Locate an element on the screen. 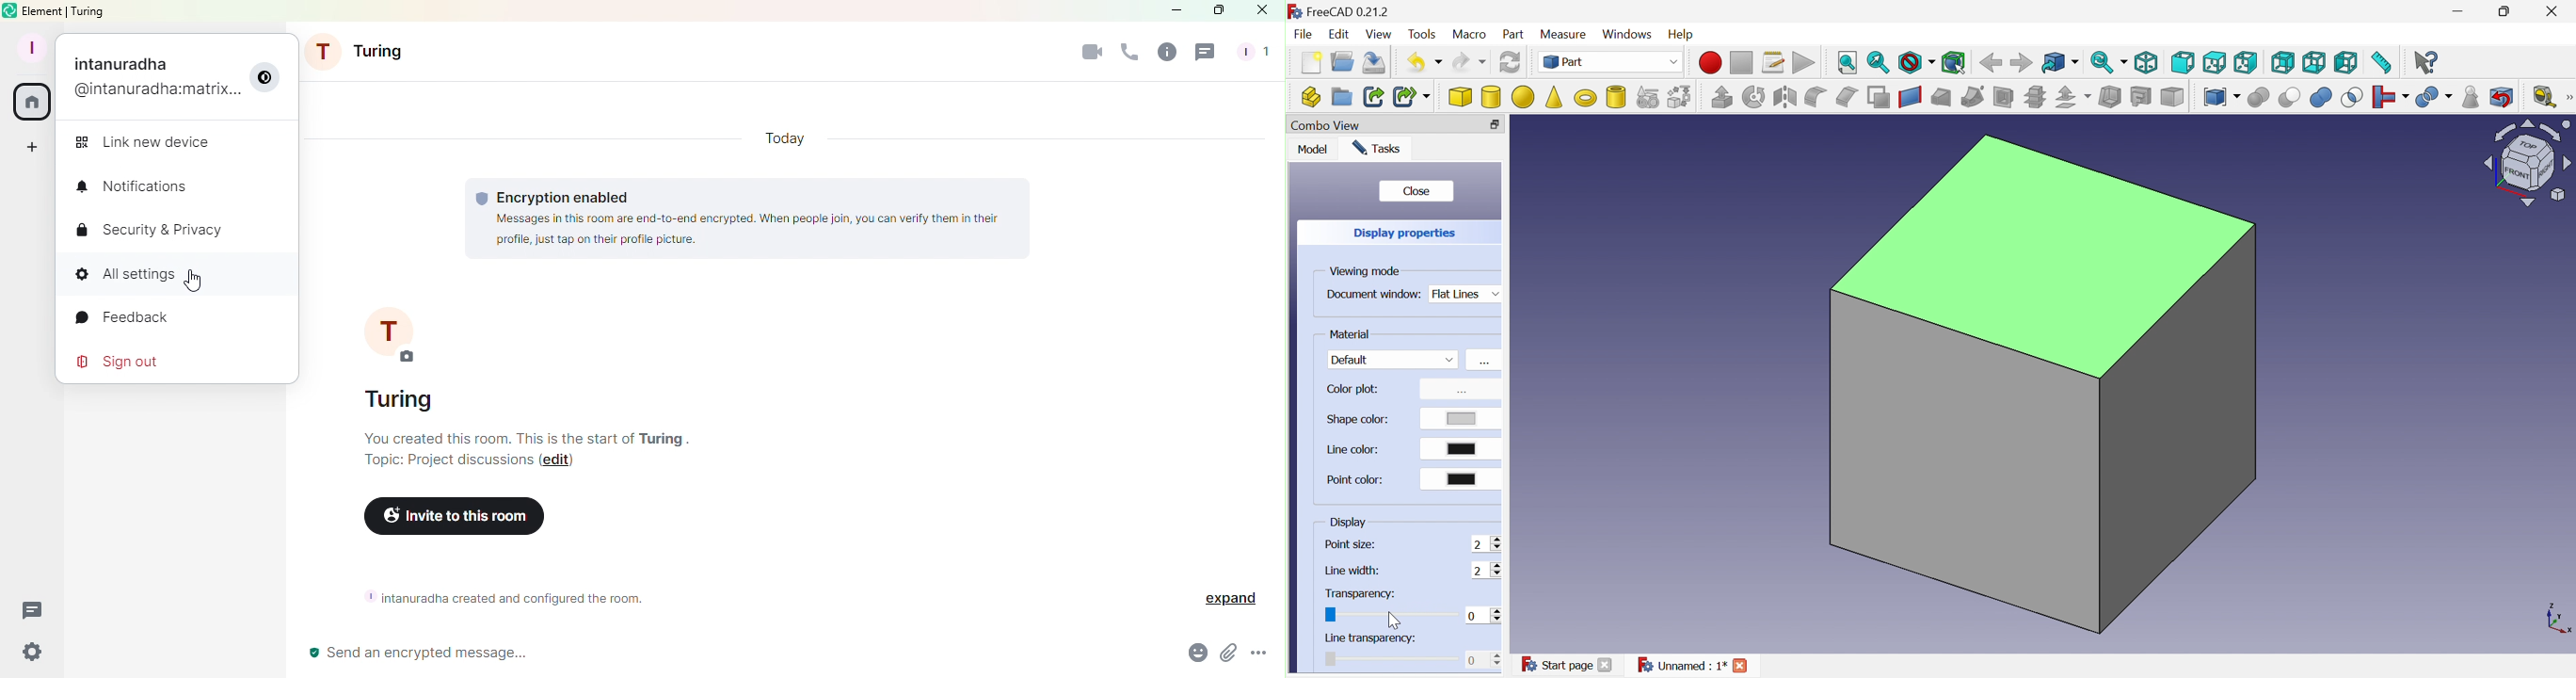 The height and width of the screenshot is (700, 2576). Isometric is located at coordinates (2145, 62).